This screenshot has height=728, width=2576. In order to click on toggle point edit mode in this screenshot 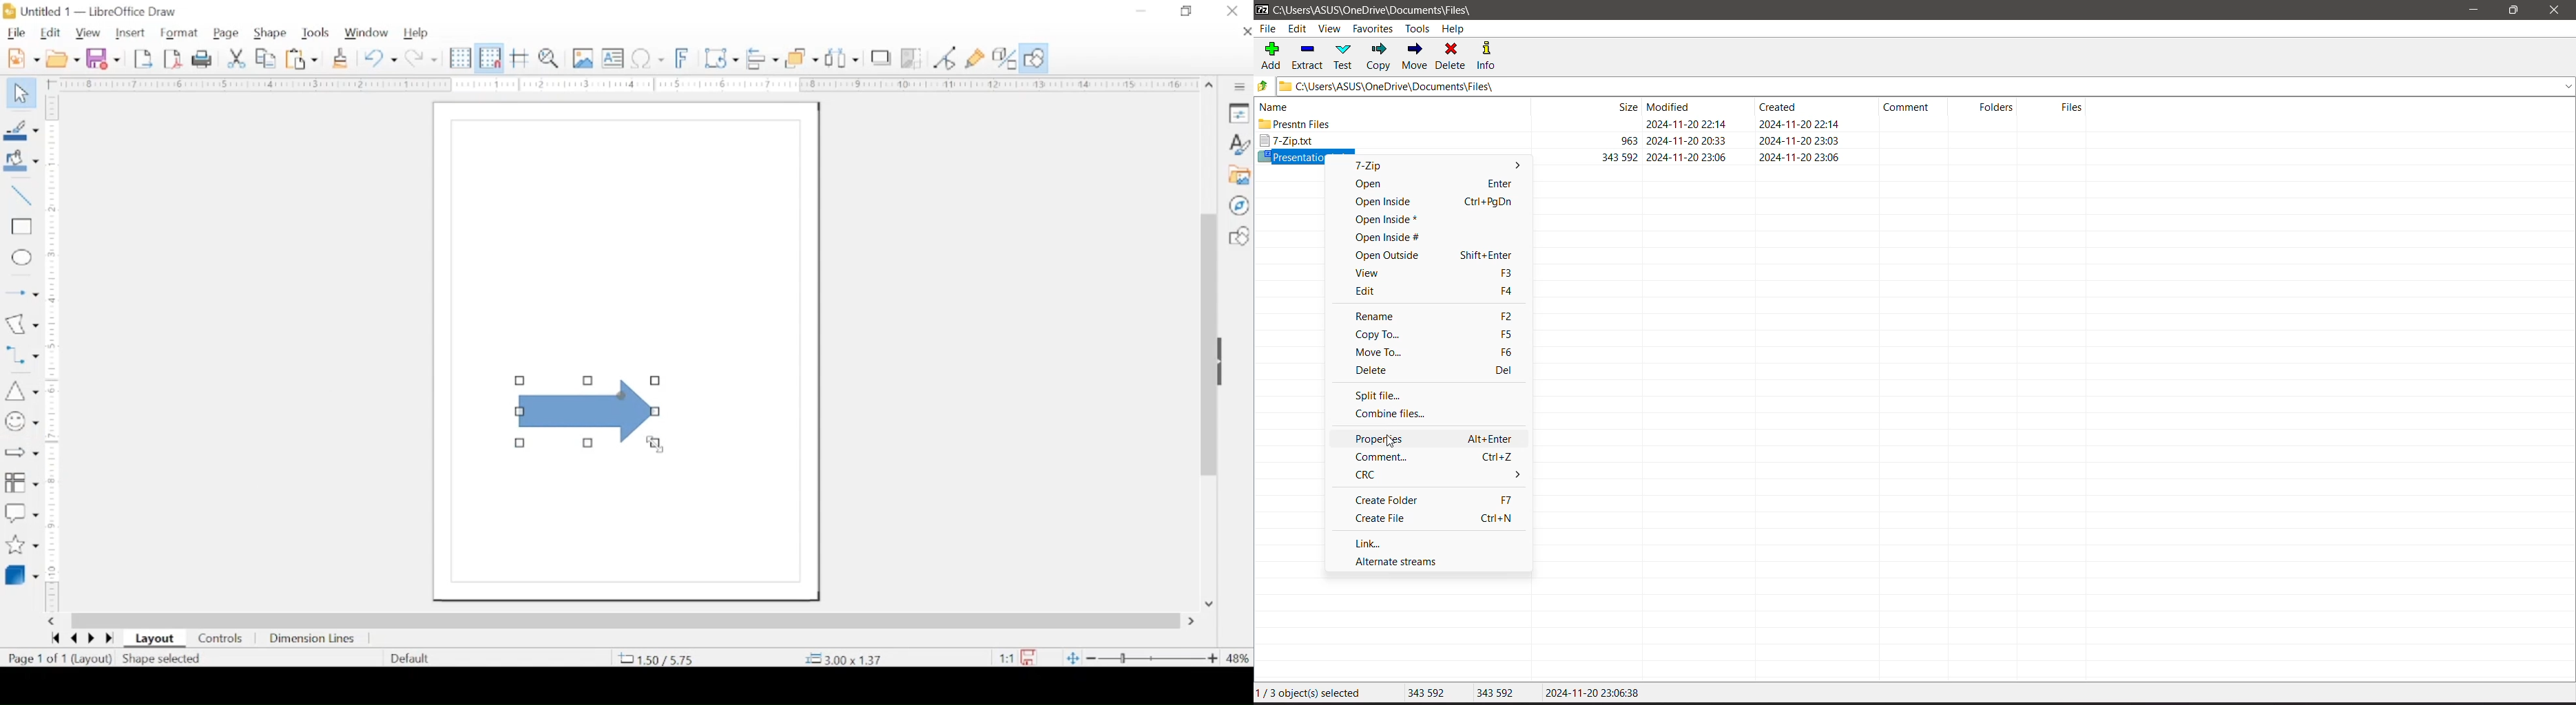, I will do `click(945, 58)`.